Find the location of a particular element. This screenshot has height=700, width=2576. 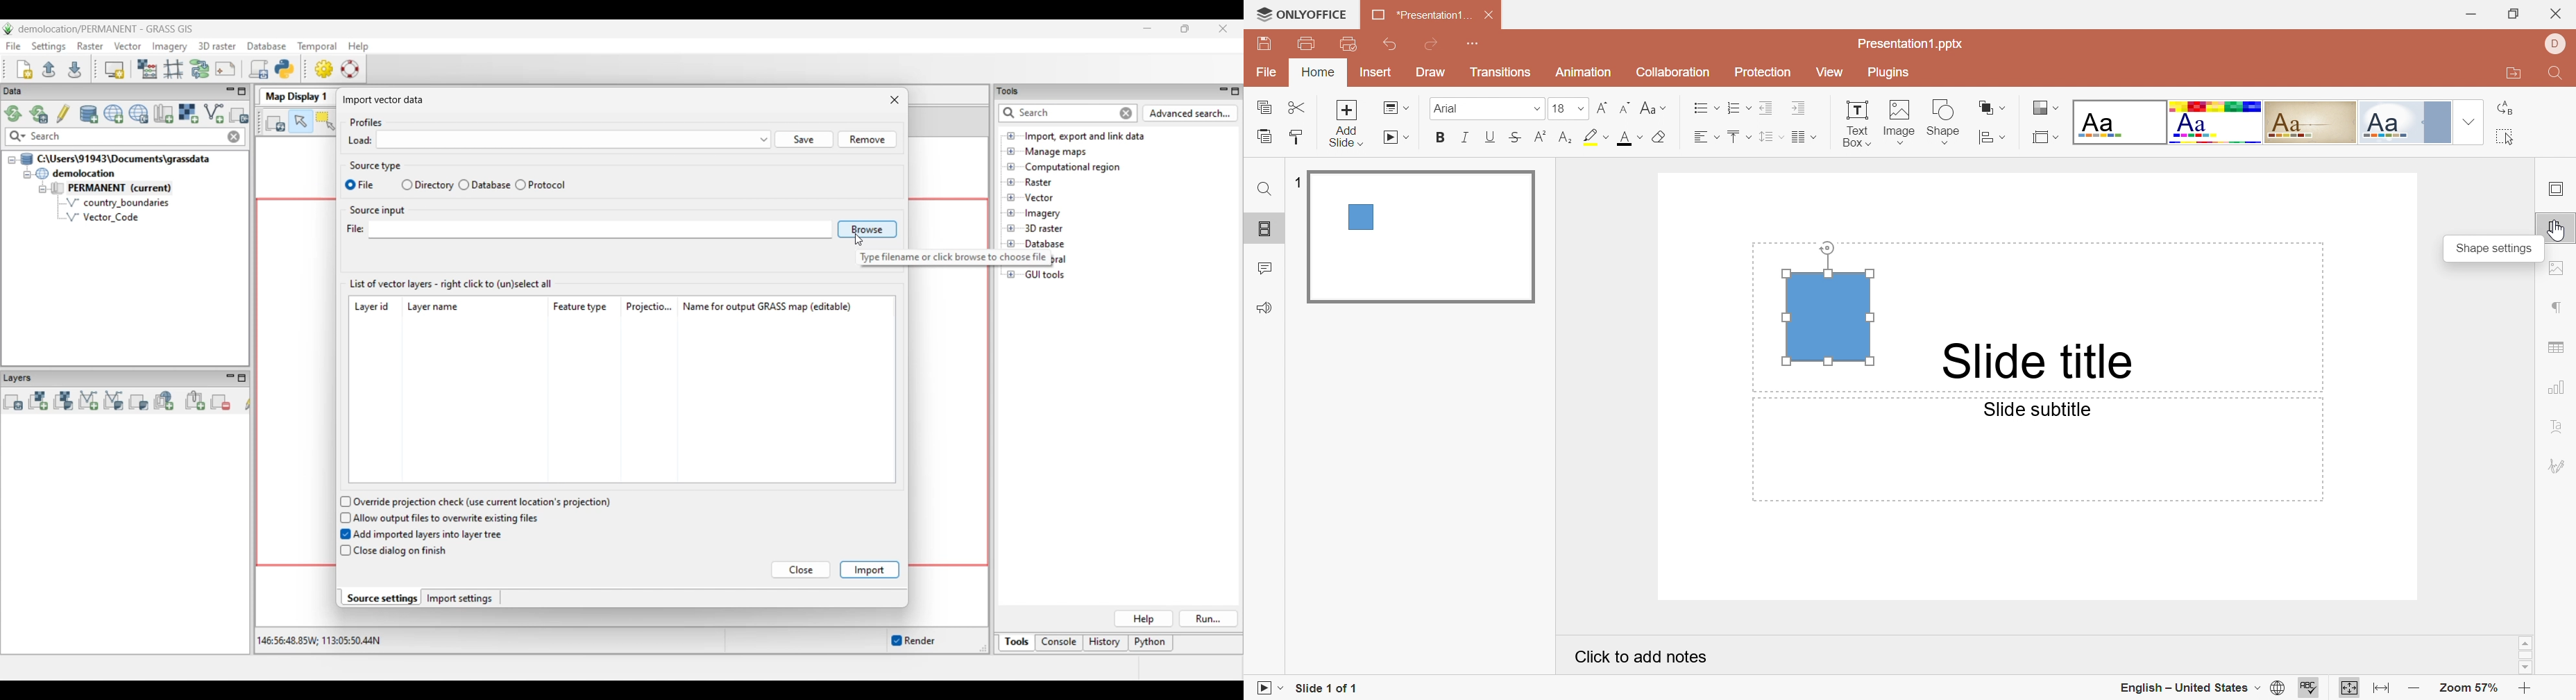

Start slideshow is located at coordinates (1271, 690).